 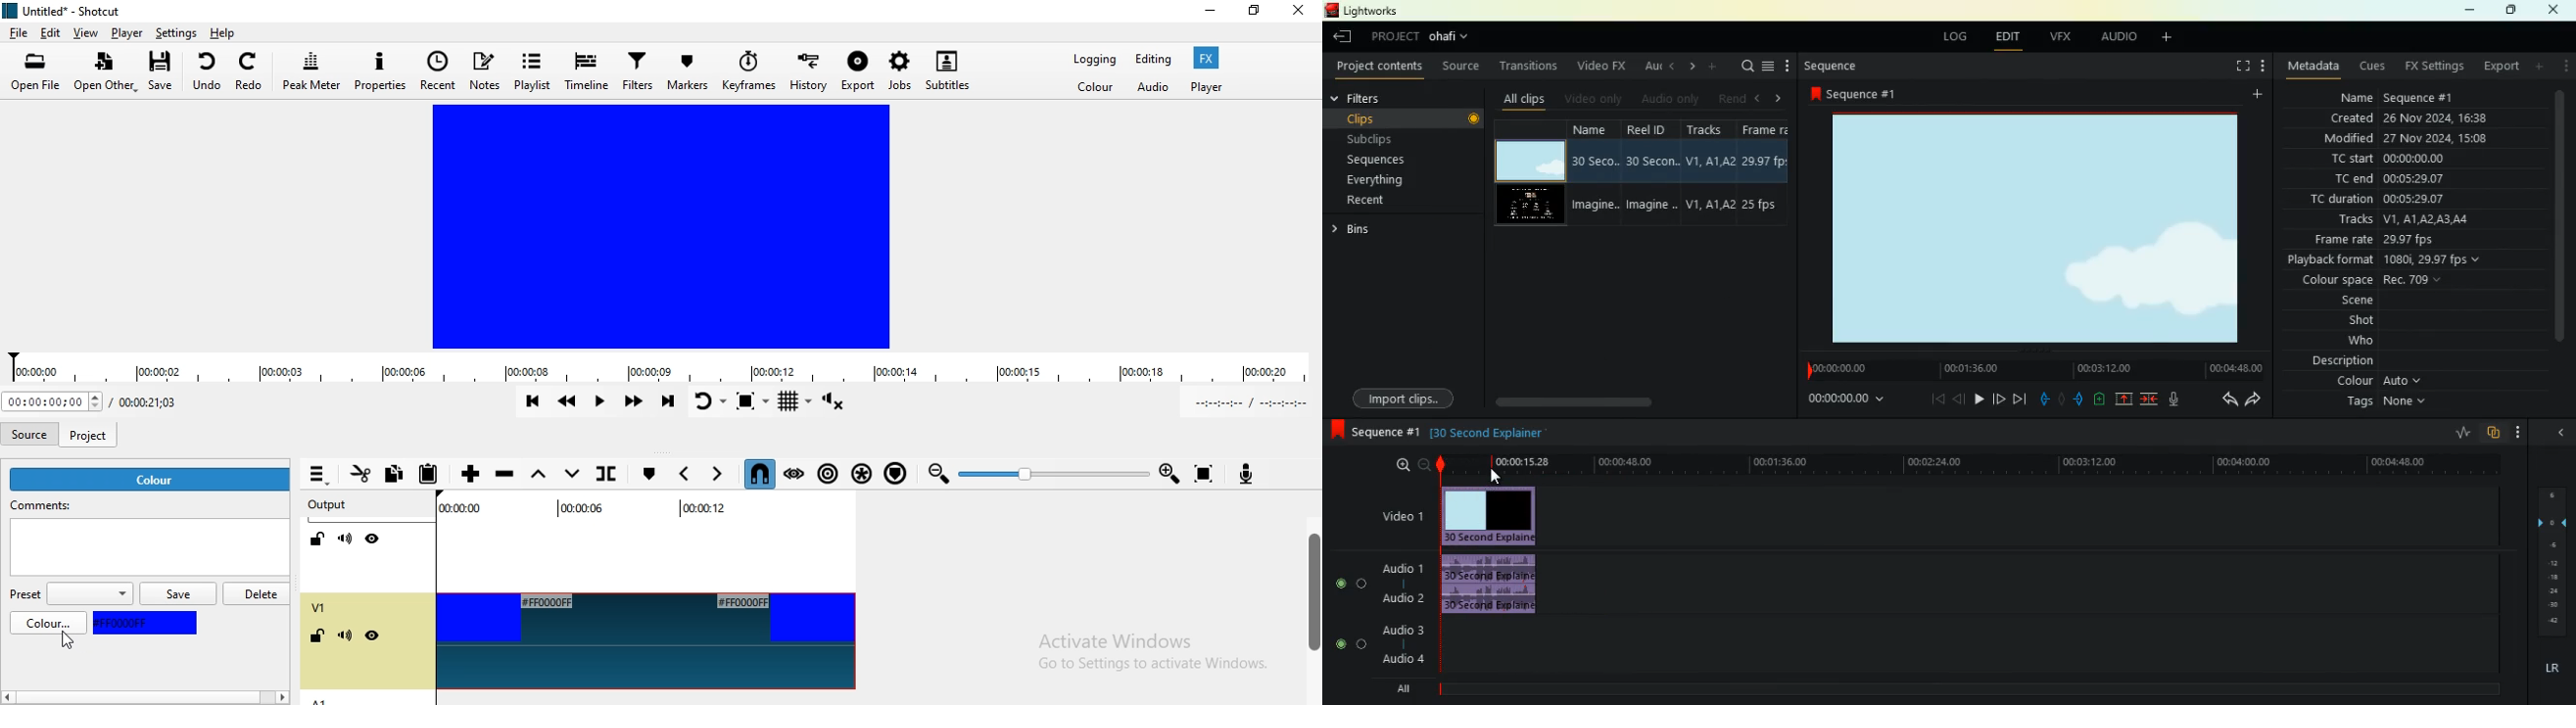 I want to click on Play quickly forward, so click(x=635, y=403).